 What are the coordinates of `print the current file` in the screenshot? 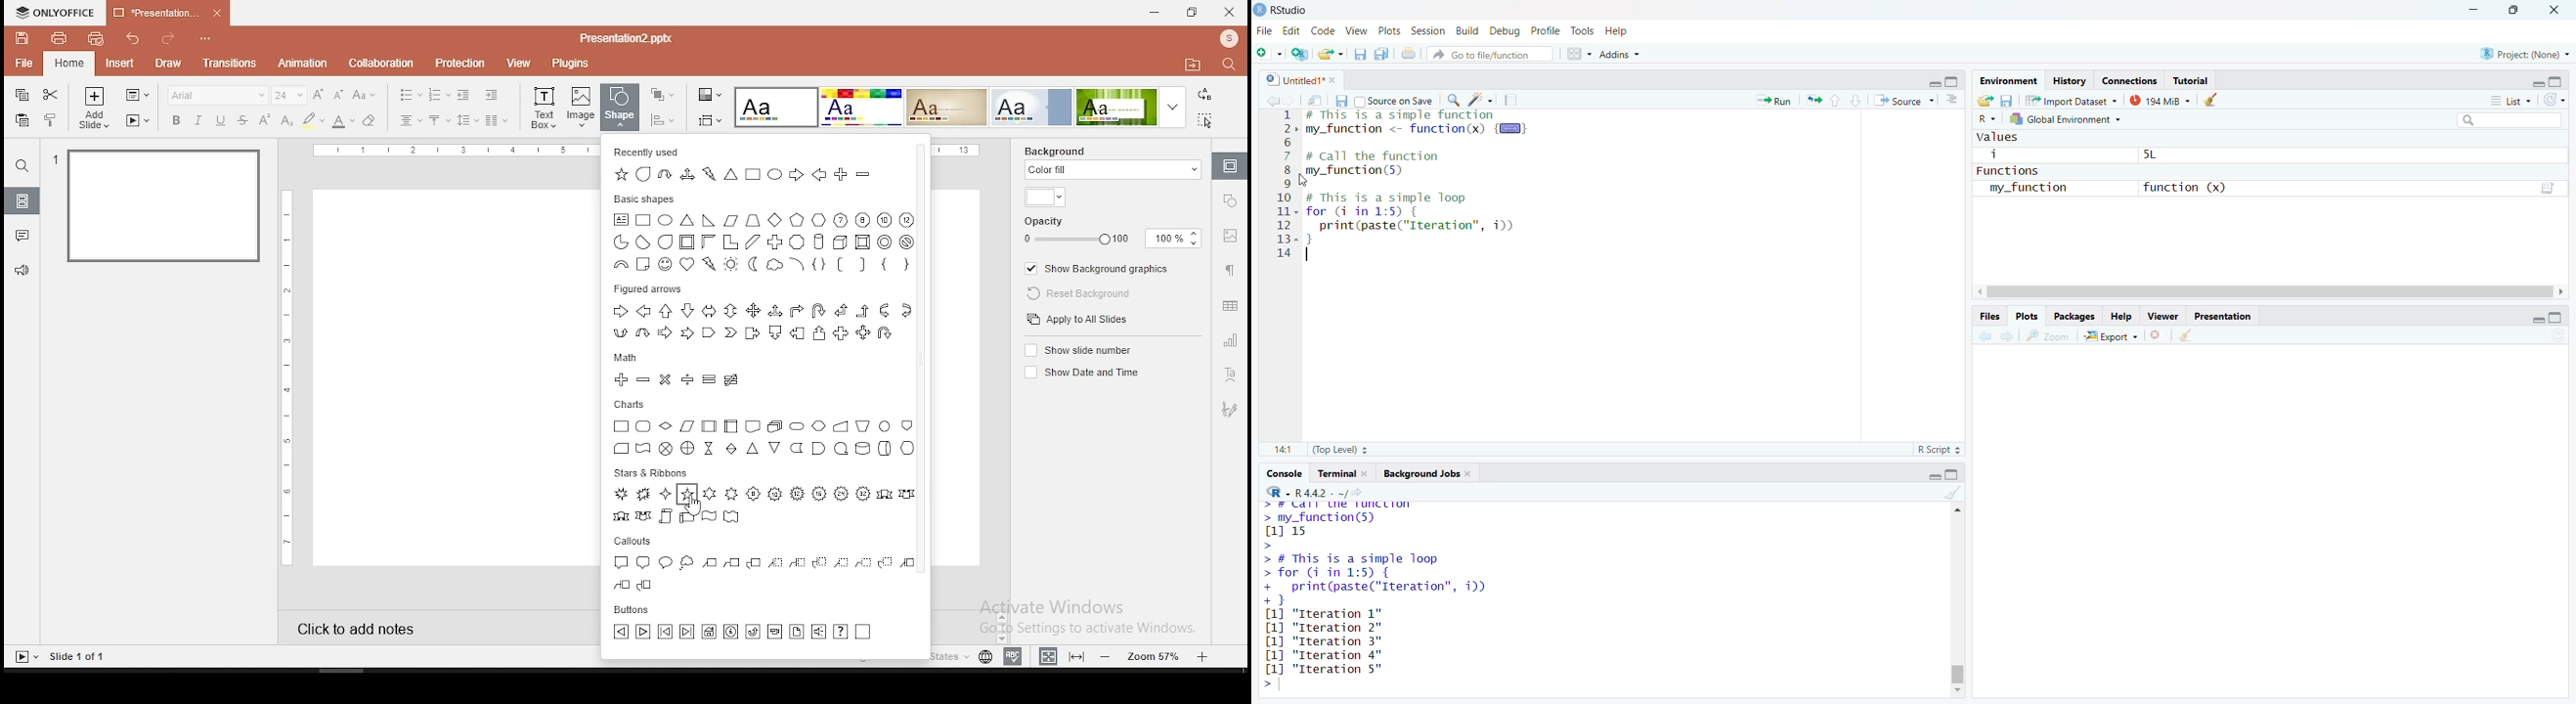 It's located at (1410, 53).